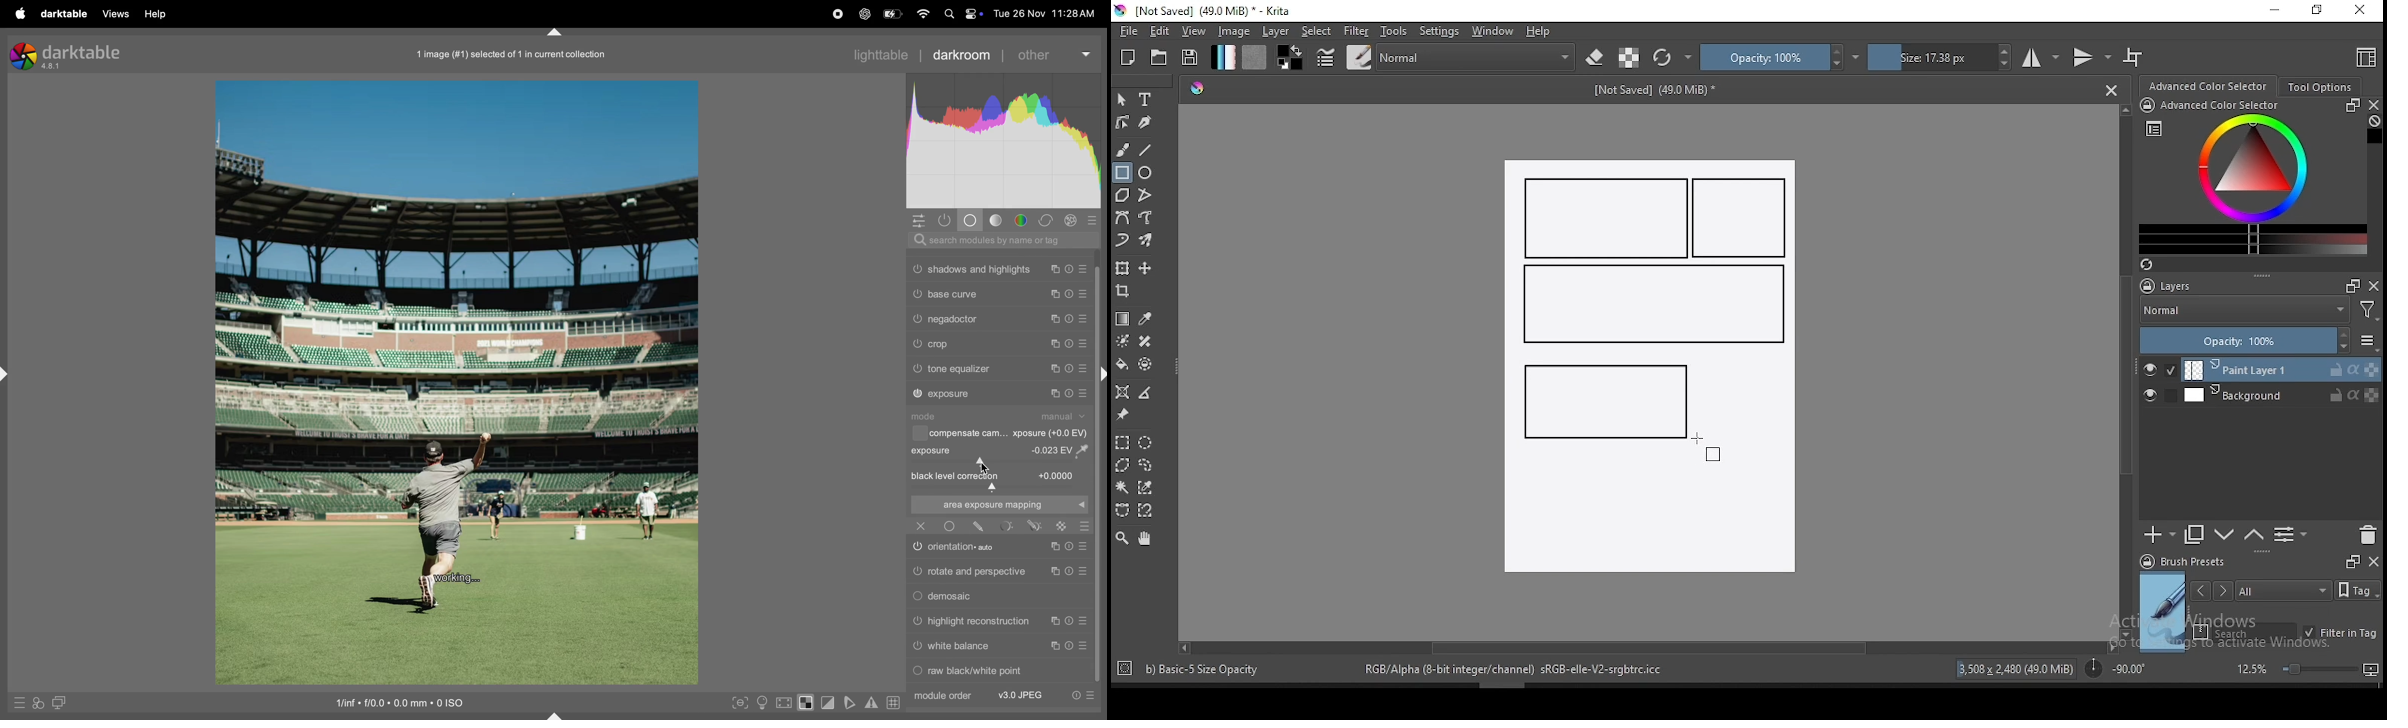 Image resolution: width=2408 pixels, height=728 pixels. What do you see at coordinates (918, 433) in the screenshot?
I see `Checkbox ` at bounding box center [918, 433].